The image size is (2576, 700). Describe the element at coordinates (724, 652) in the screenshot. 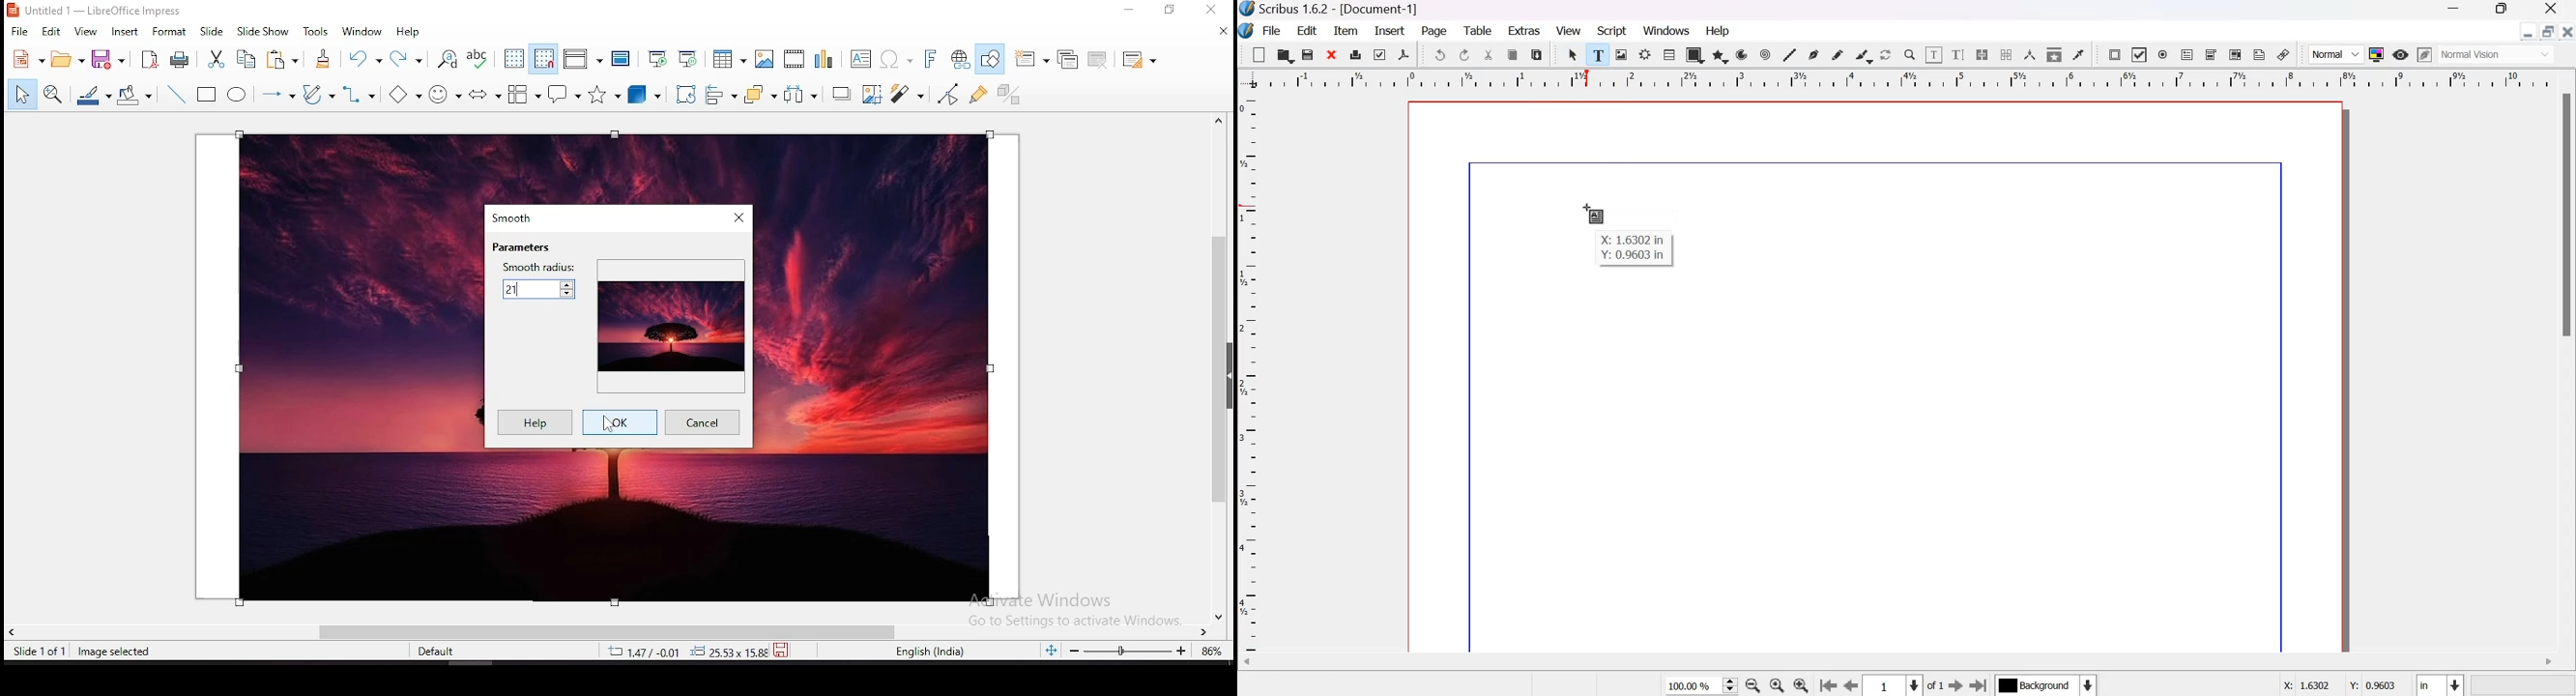

I see `0.00x0.00` at that location.